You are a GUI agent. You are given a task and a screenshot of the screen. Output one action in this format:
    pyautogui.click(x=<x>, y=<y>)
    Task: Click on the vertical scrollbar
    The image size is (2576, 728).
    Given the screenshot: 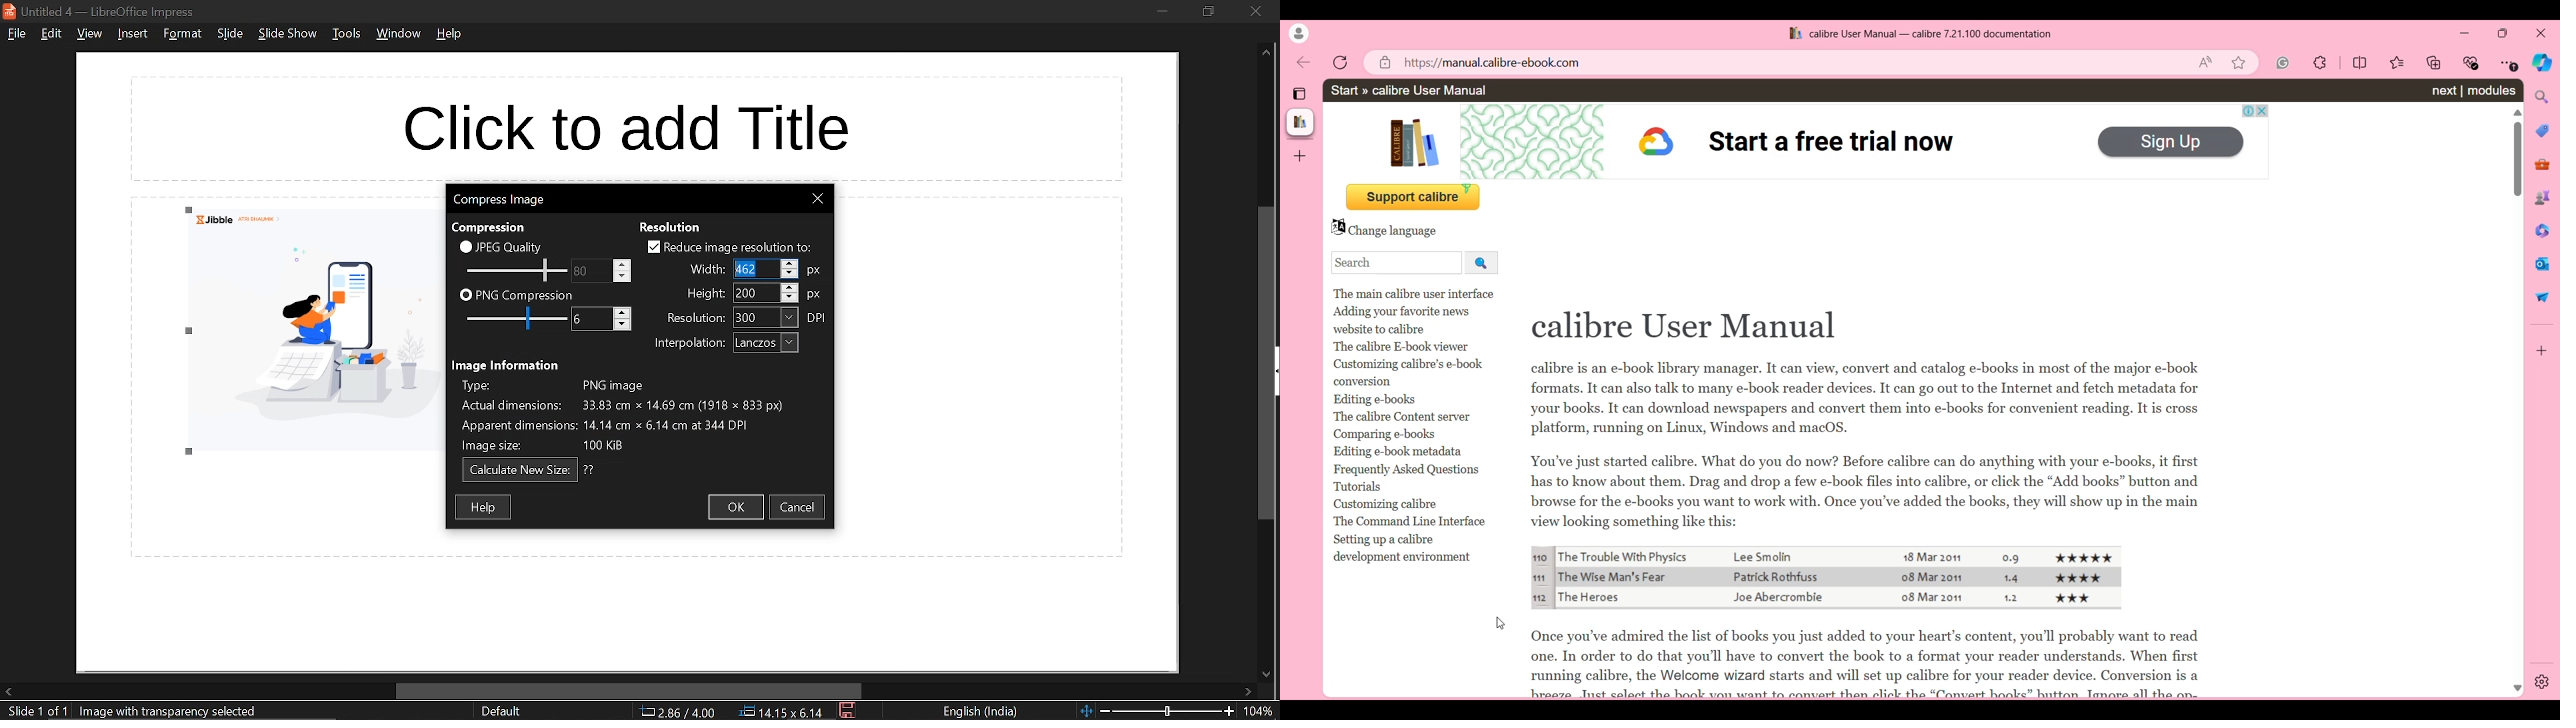 What is the action you would take?
    pyautogui.click(x=1268, y=364)
    